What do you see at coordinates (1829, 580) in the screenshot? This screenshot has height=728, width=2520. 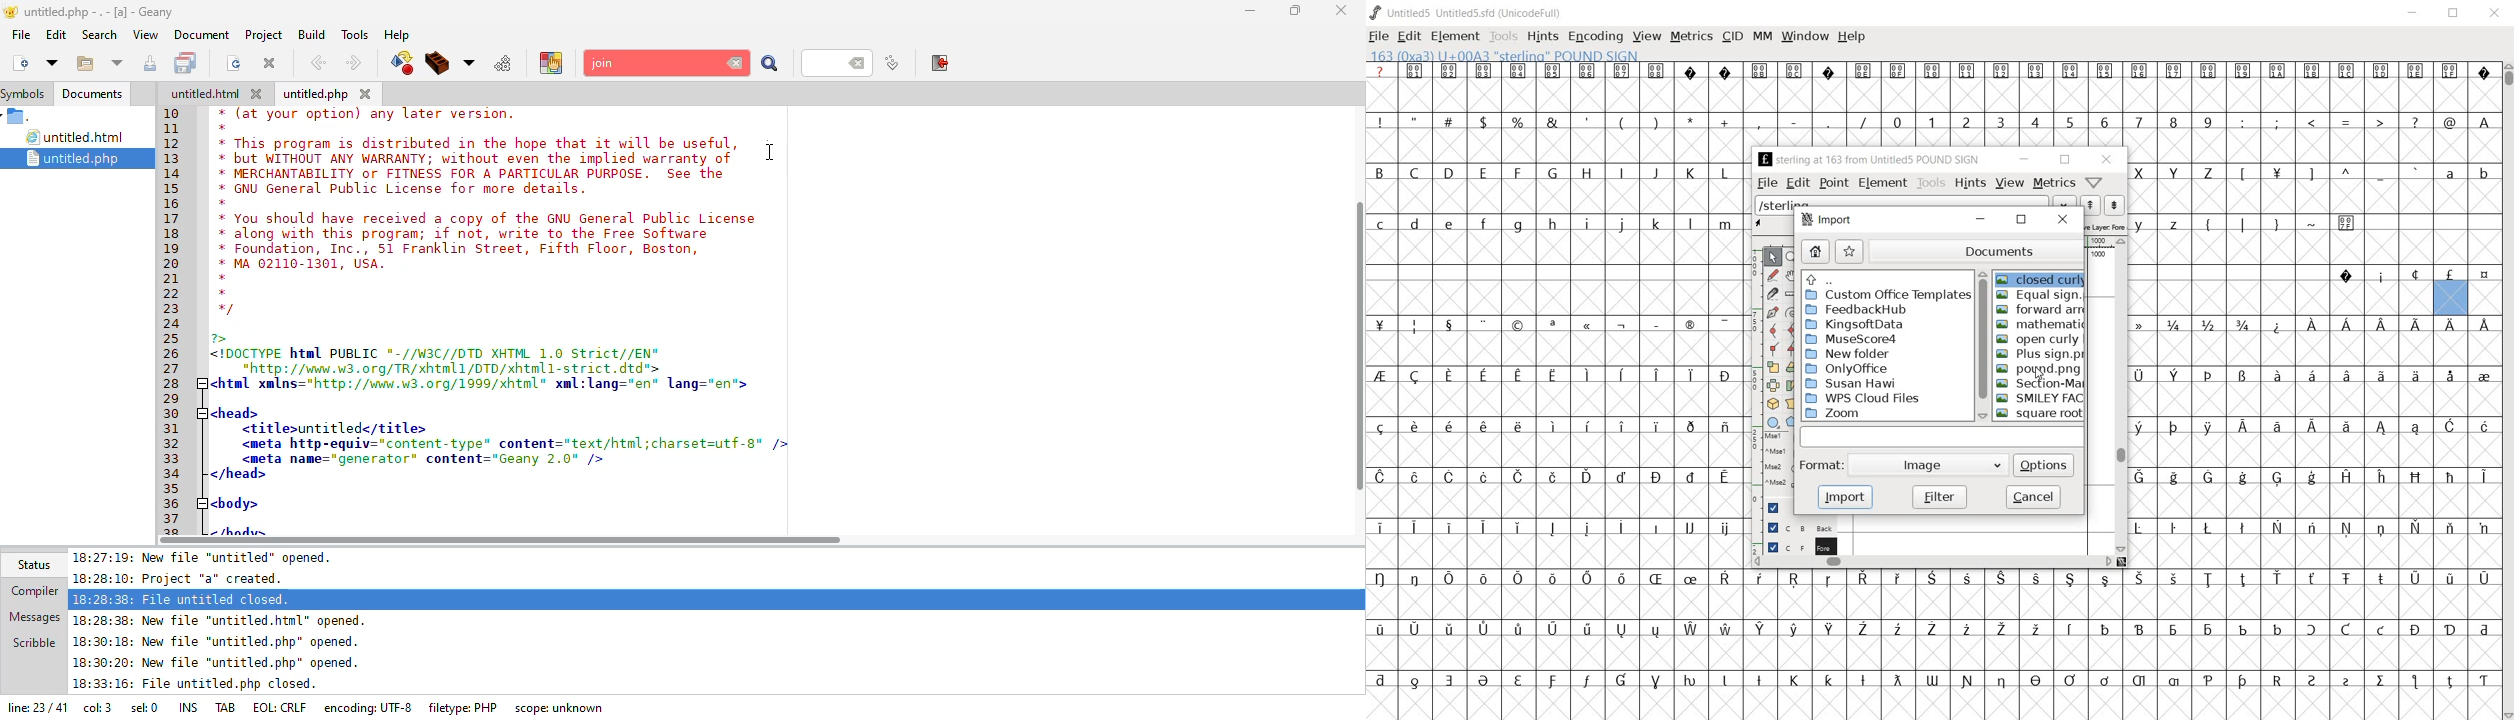 I see `Symbol` at bounding box center [1829, 580].